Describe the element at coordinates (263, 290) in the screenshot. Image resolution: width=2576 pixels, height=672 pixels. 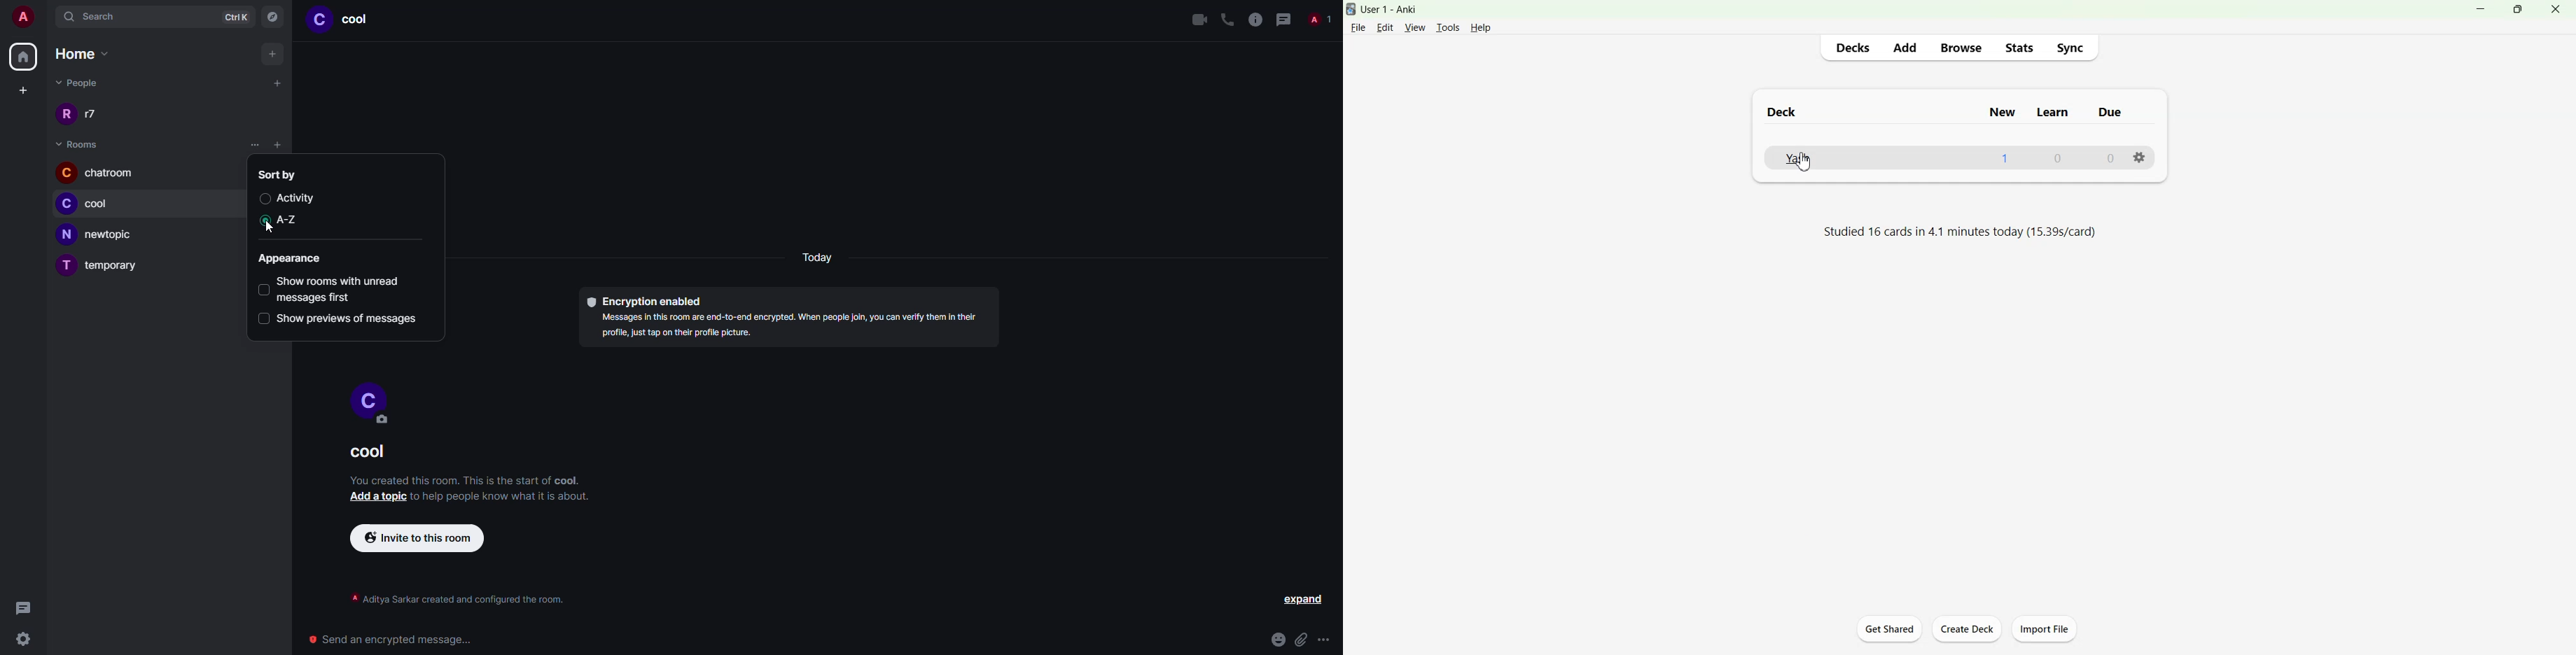
I see `select` at that location.